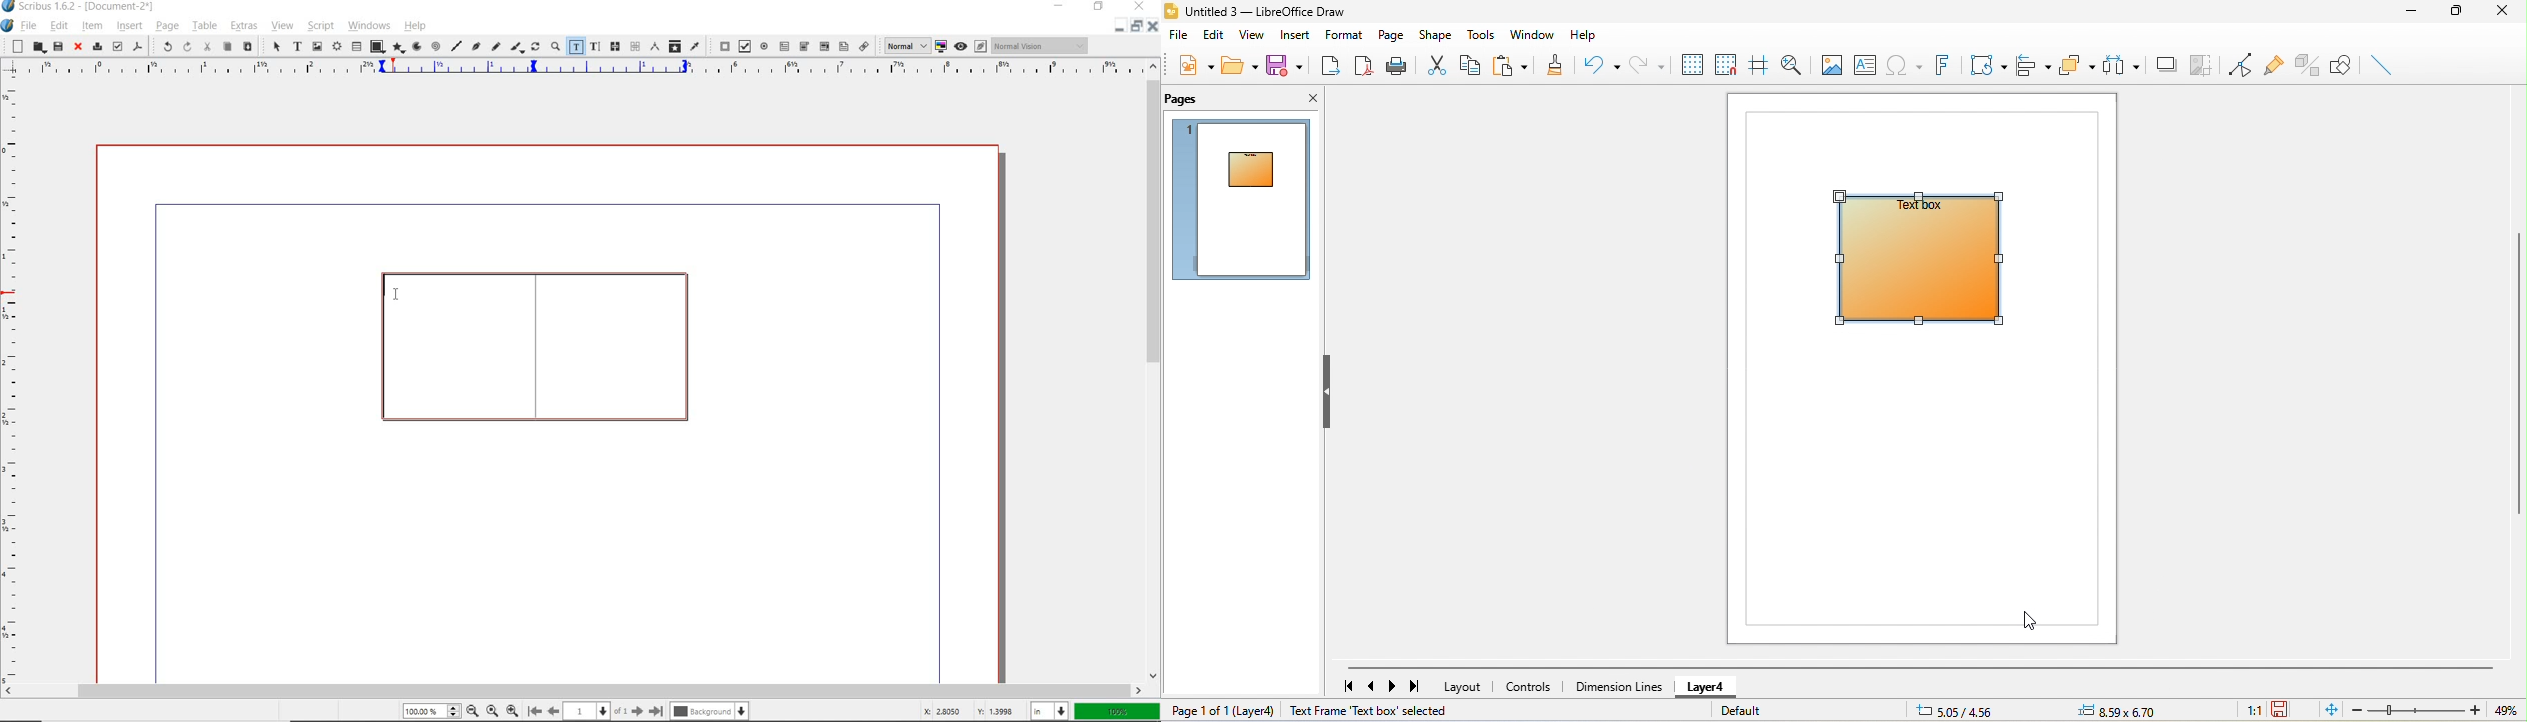 The height and width of the screenshot is (728, 2548). What do you see at coordinates (823, 46) in the screenshot?
I see `pdf combo box` at bounding box center [823, 46].